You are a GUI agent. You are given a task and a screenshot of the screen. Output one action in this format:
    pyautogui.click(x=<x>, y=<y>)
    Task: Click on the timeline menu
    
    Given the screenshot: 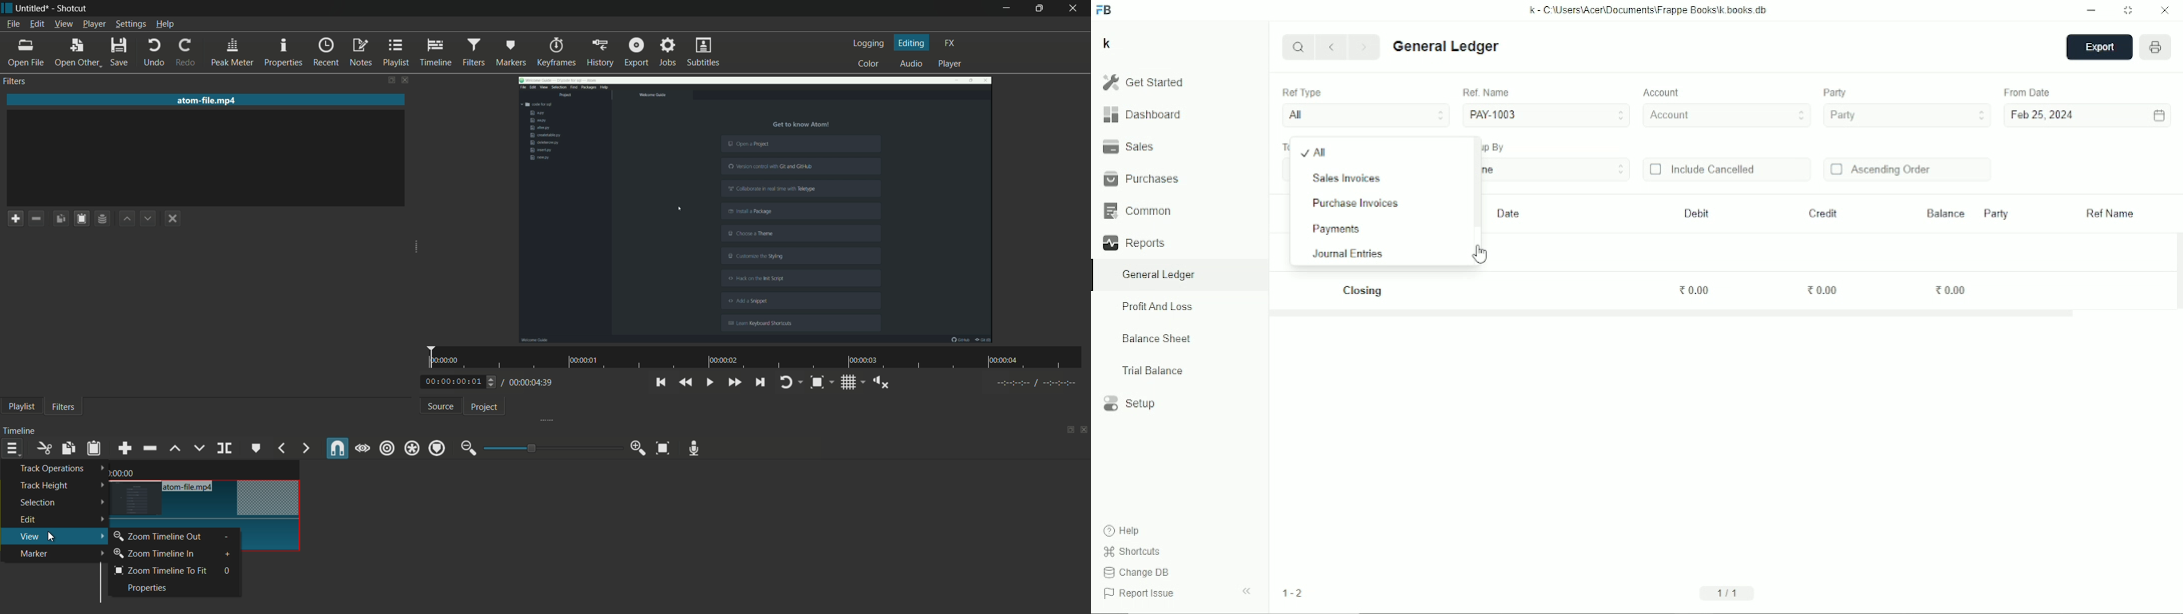 What is the action you would take?
    pyautogui.click(x=12, y=448)
    